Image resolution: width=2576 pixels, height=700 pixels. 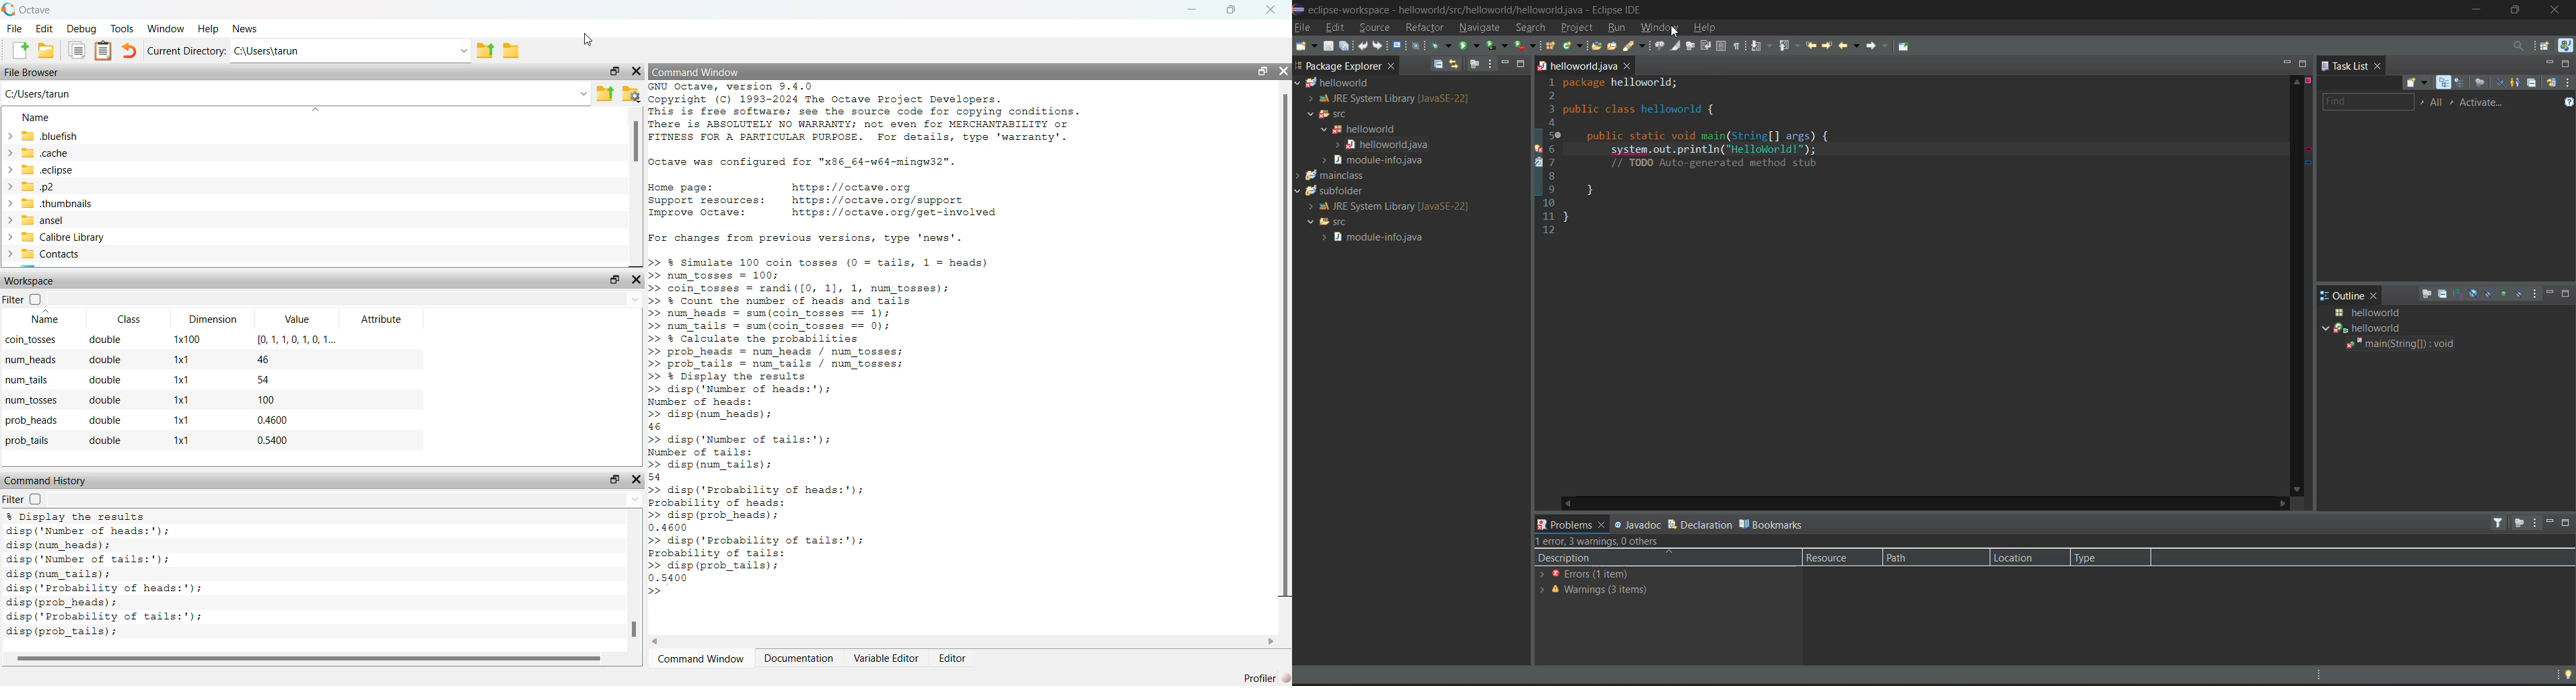 I want to click on Edit, so click(x=44, y=29).